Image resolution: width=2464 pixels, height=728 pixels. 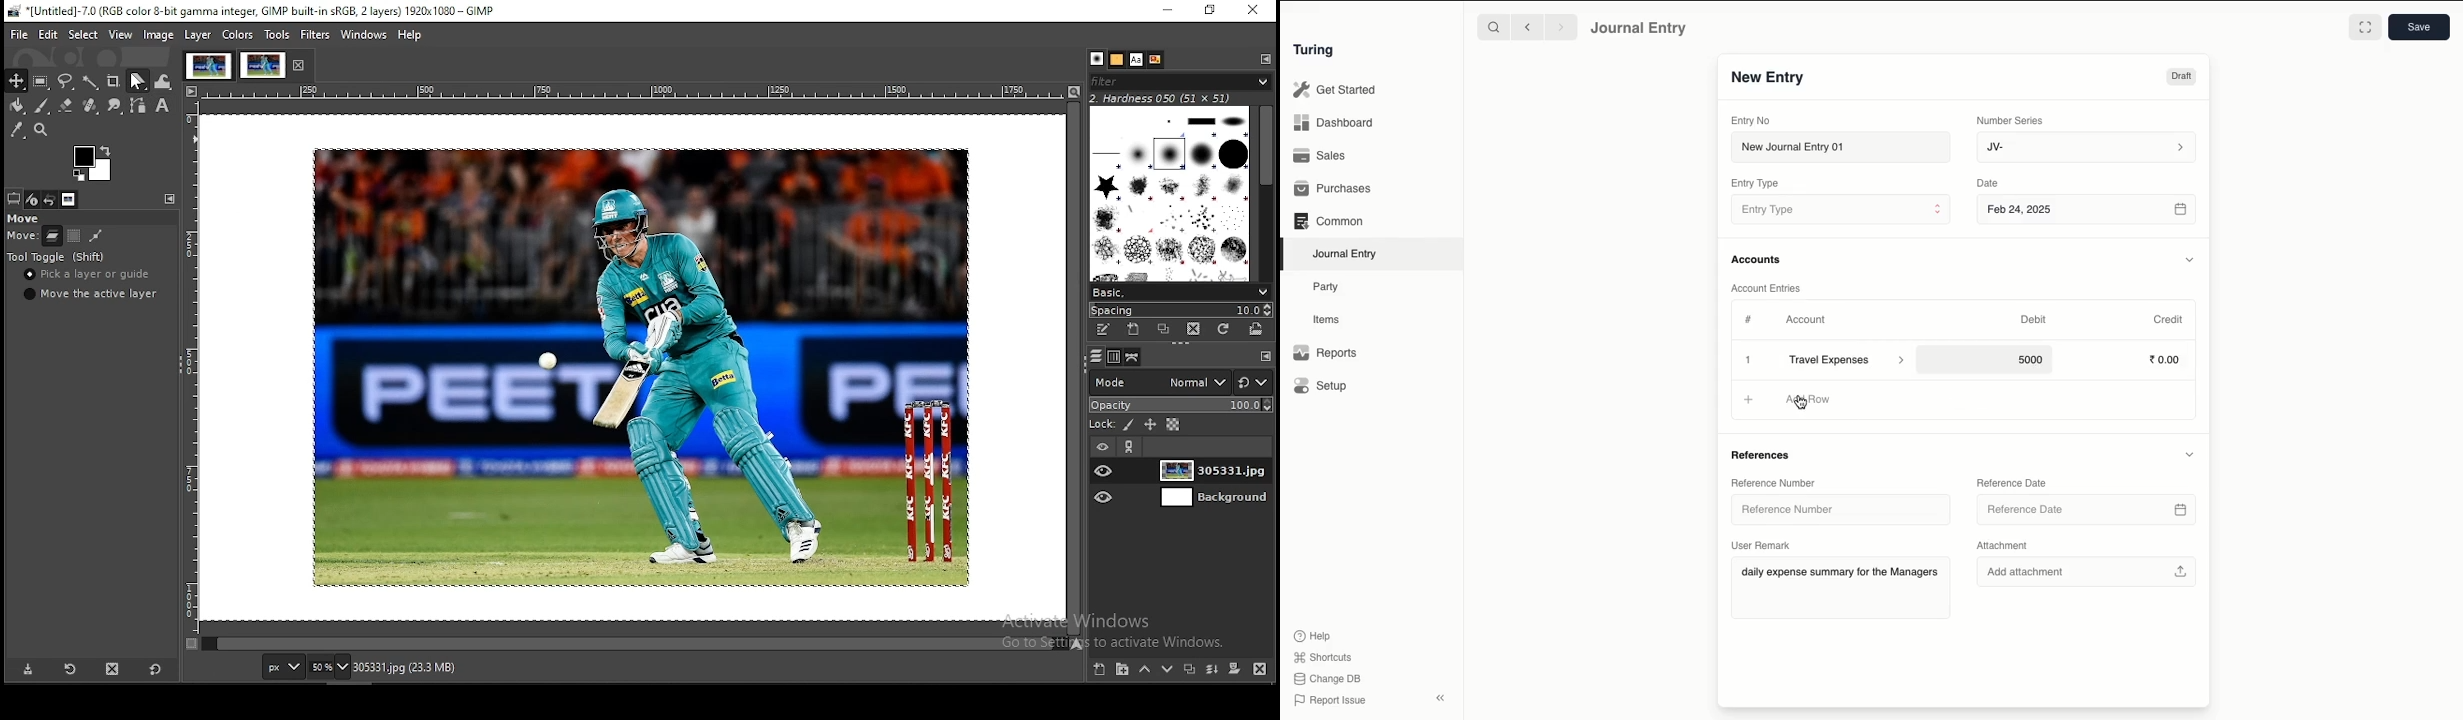 What do you see at coordinates (1211, 12) in the screenshot?
I see `restore` at bounding box center [1211, 12].